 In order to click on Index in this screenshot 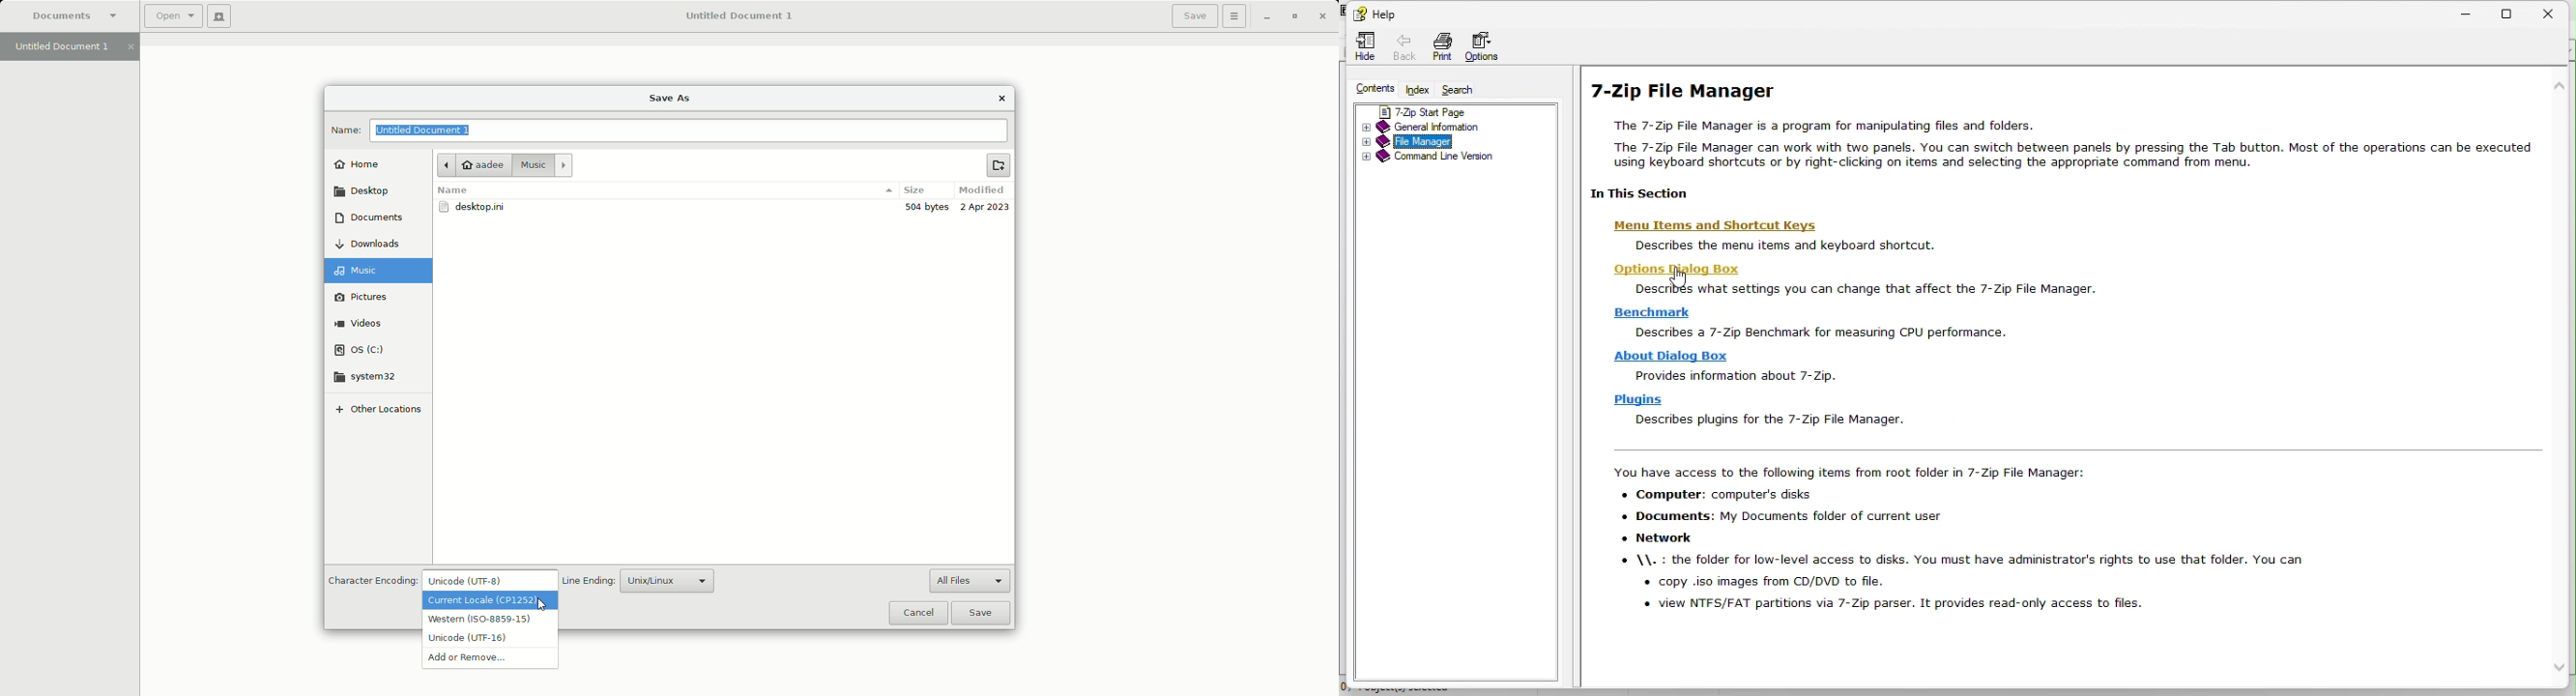, I will do `click(1419, 90)`.